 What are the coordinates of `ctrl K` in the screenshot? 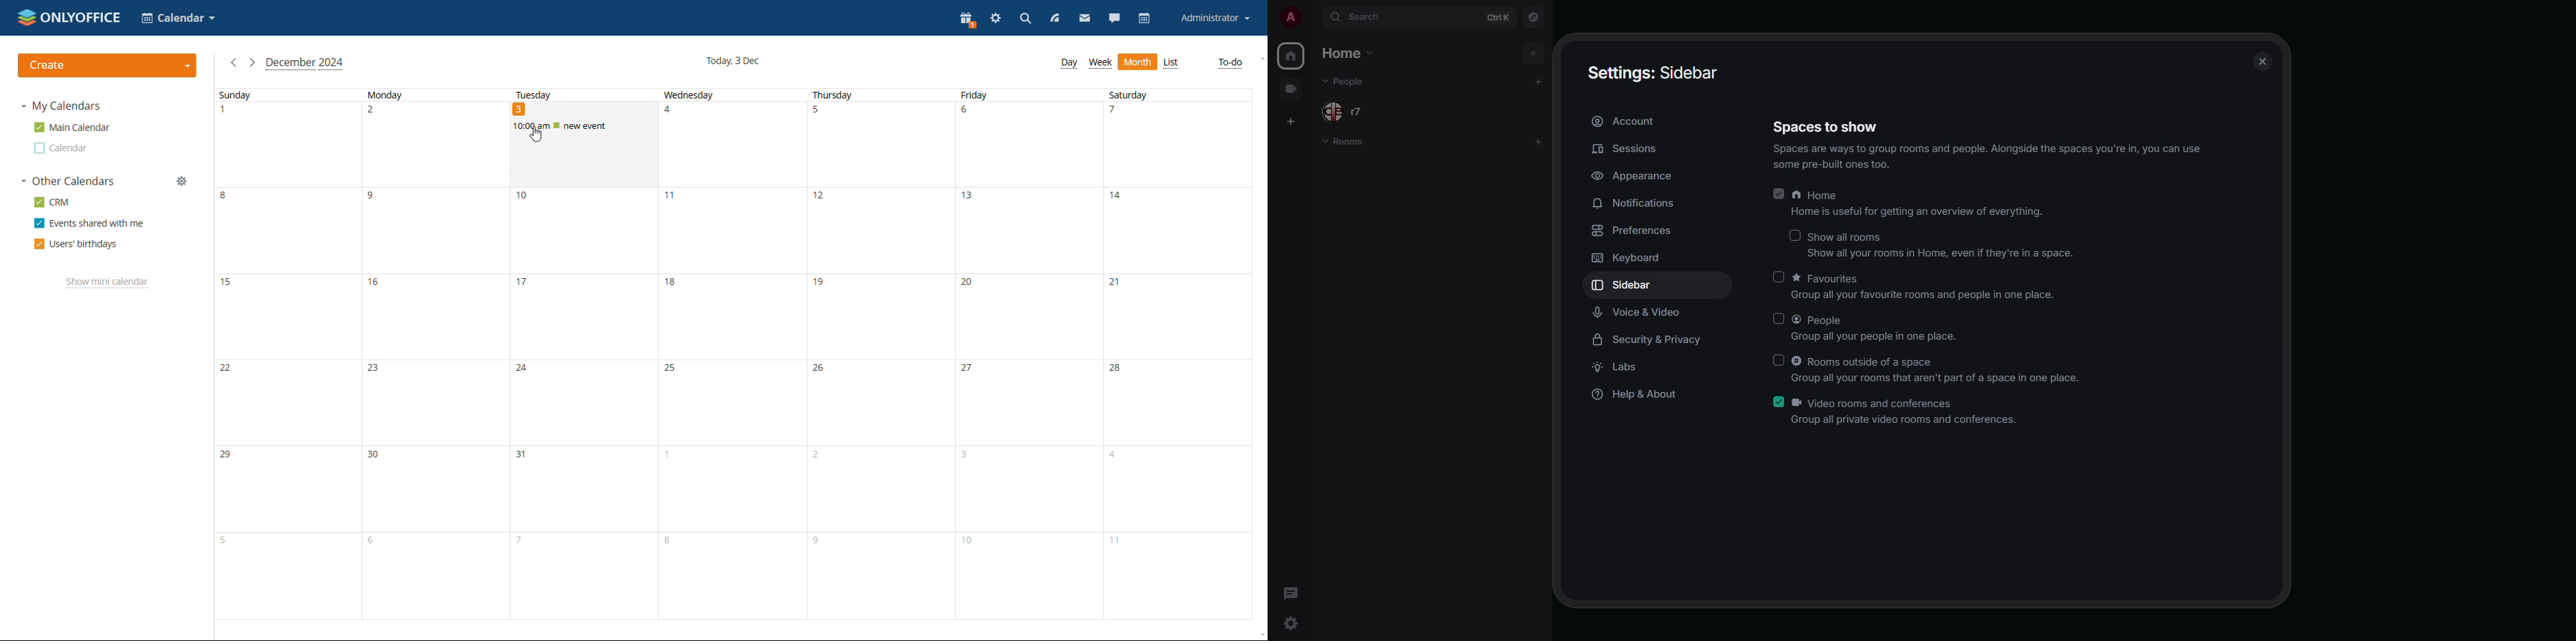 It's located at (1498, 18).